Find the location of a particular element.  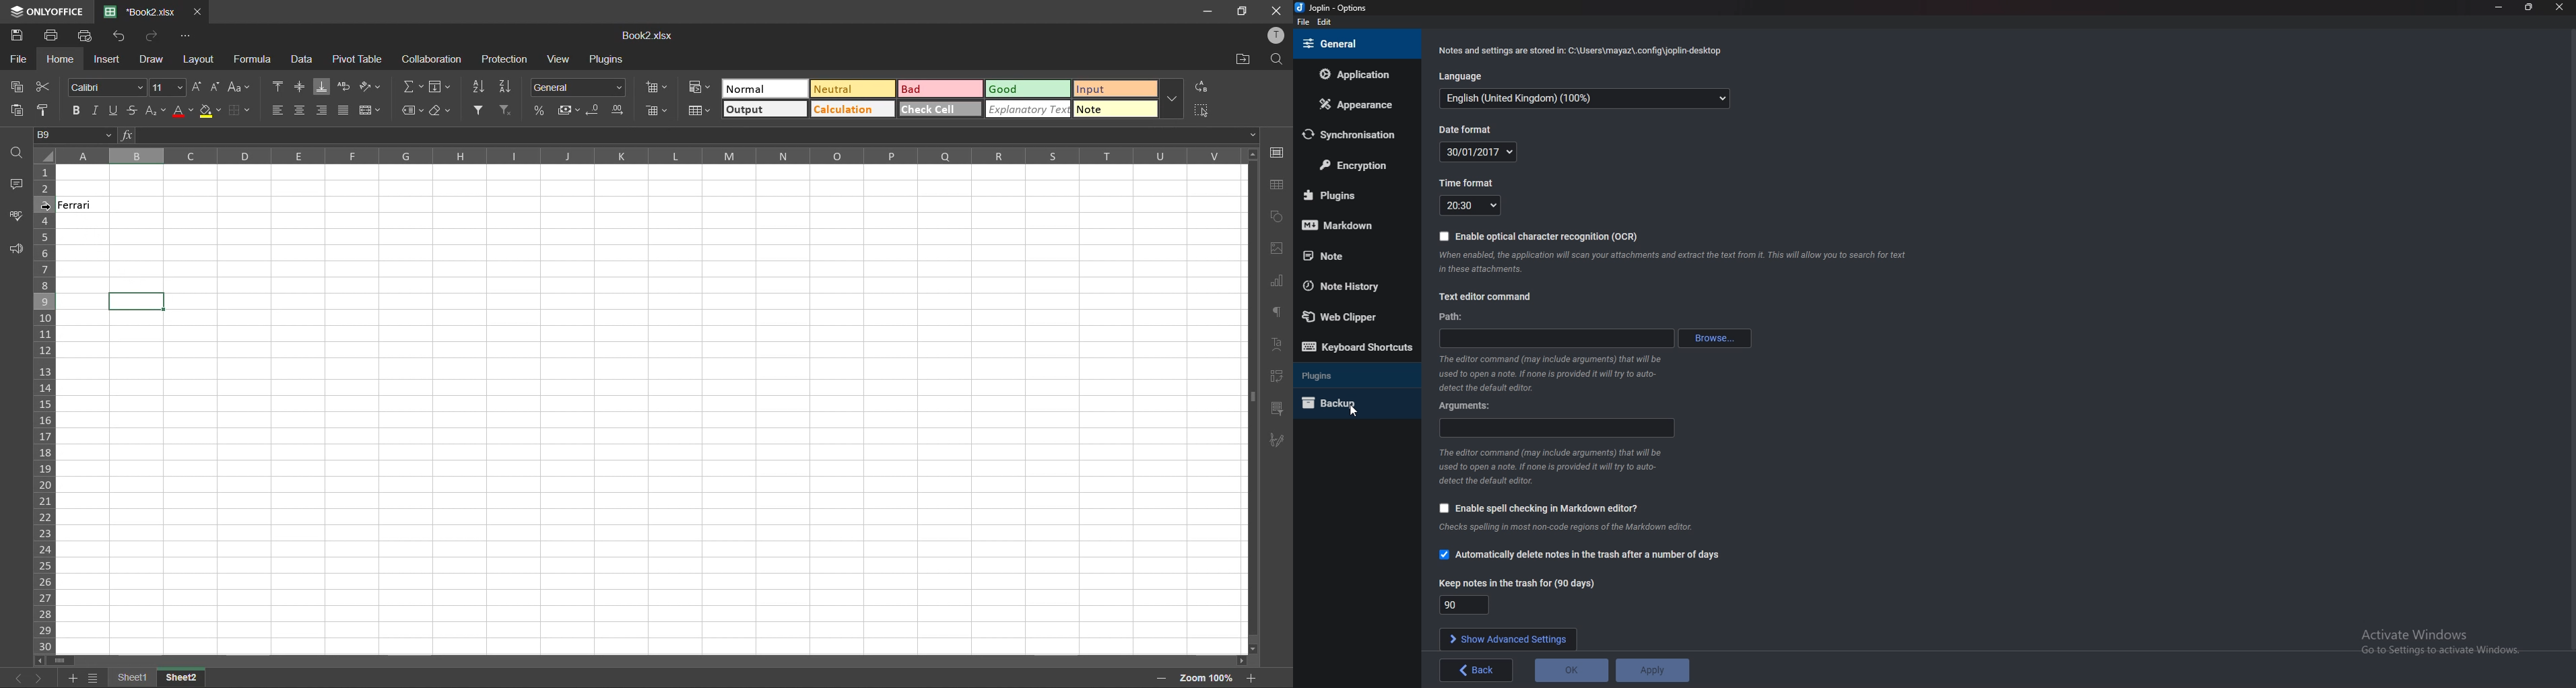

Plugins is located at coordinates (1347, 374).